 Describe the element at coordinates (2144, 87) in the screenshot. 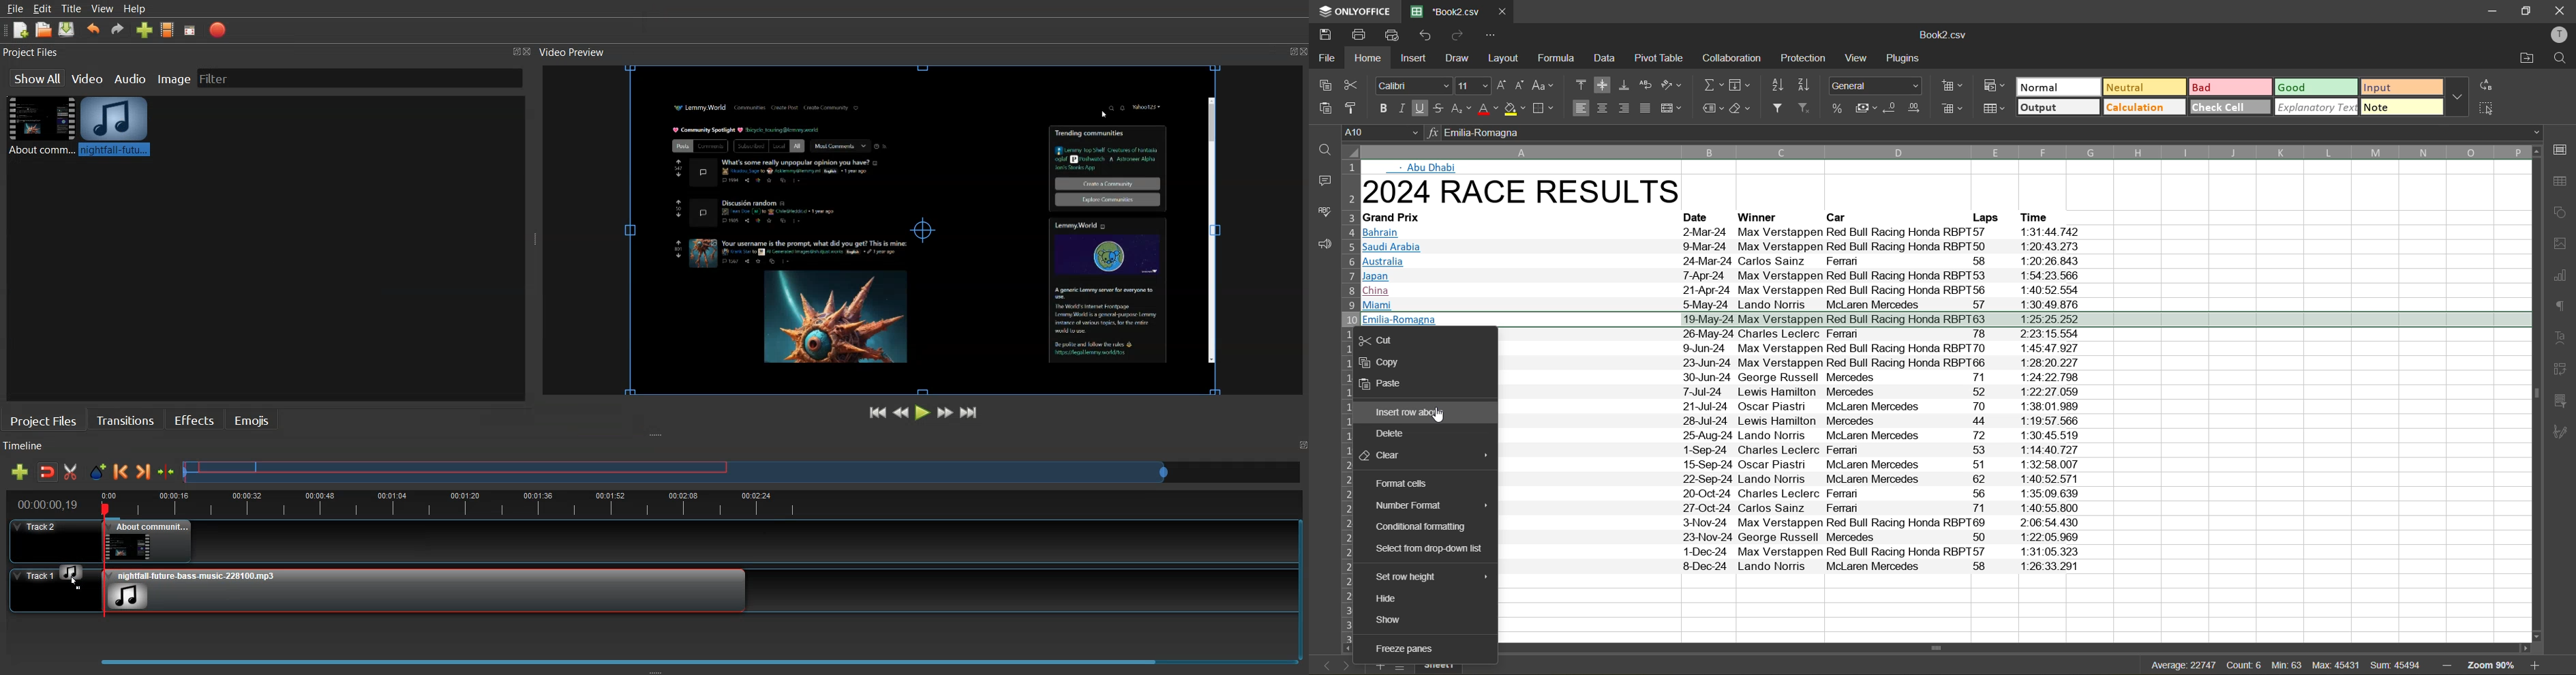

I see `neutral` at that location.